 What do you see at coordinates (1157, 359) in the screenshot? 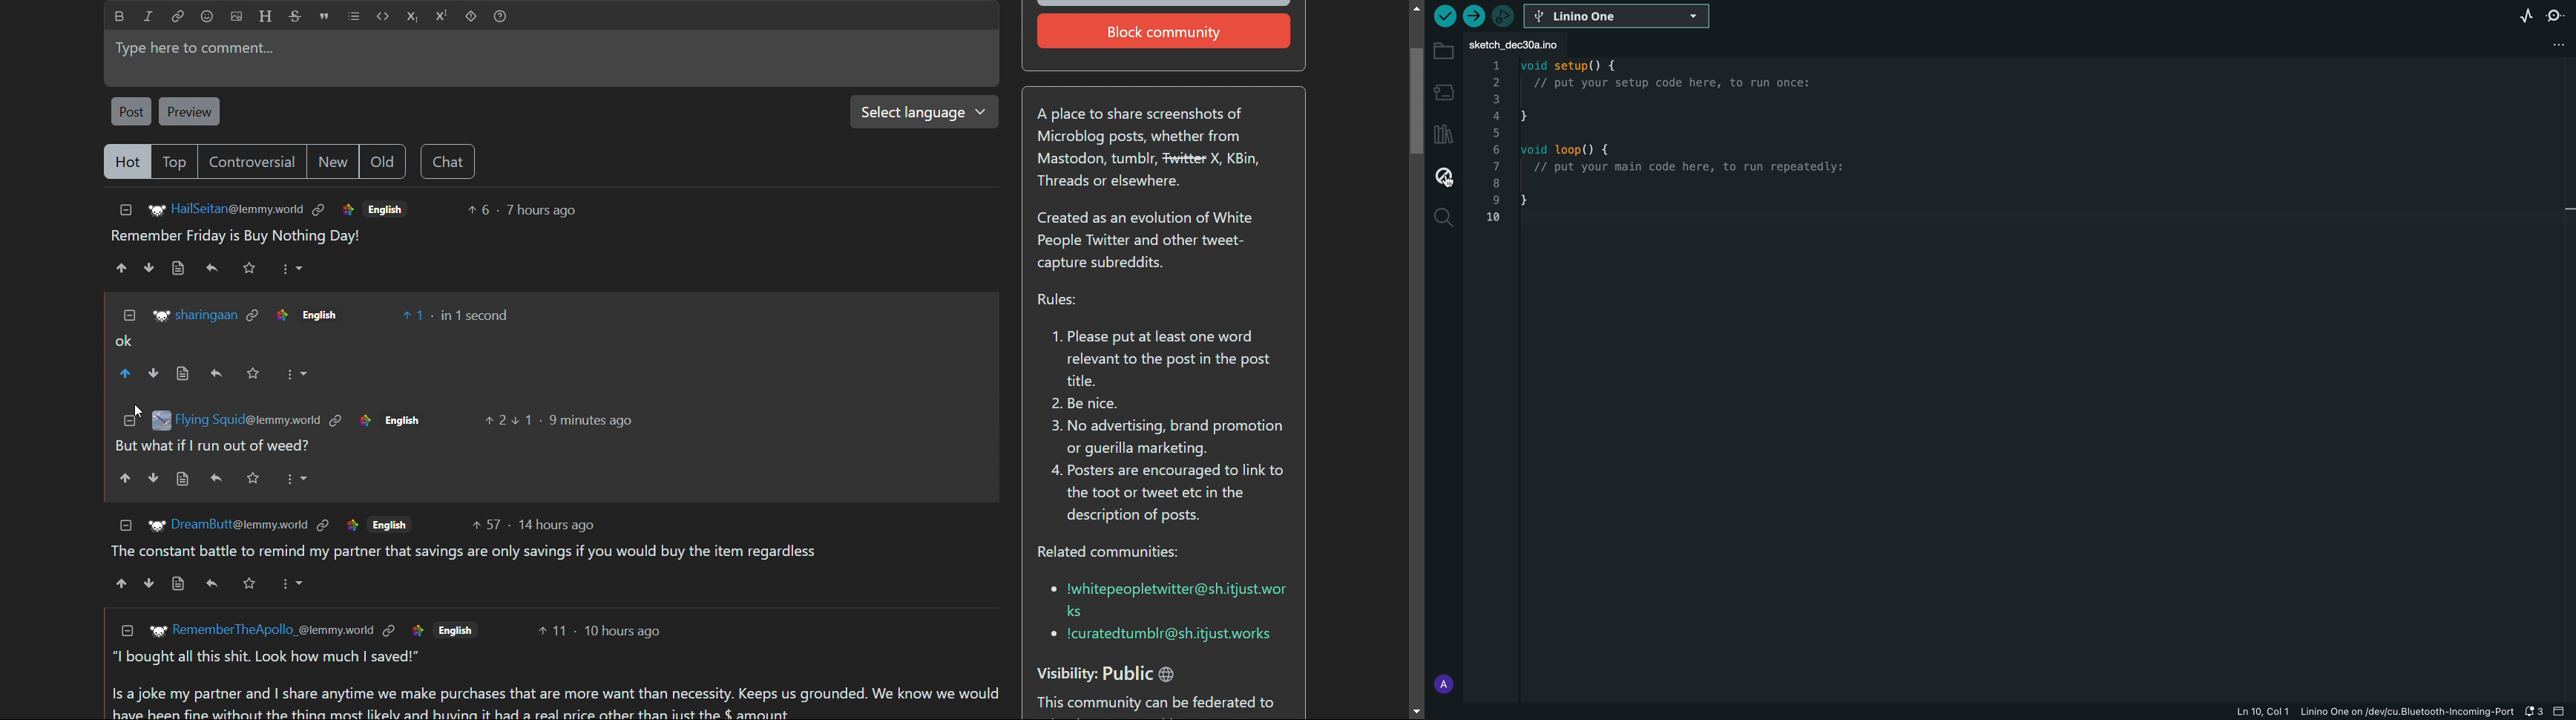
I see `1. Please put at least one word relevant to the post in the post title.` at bounding box center [1157, 359].